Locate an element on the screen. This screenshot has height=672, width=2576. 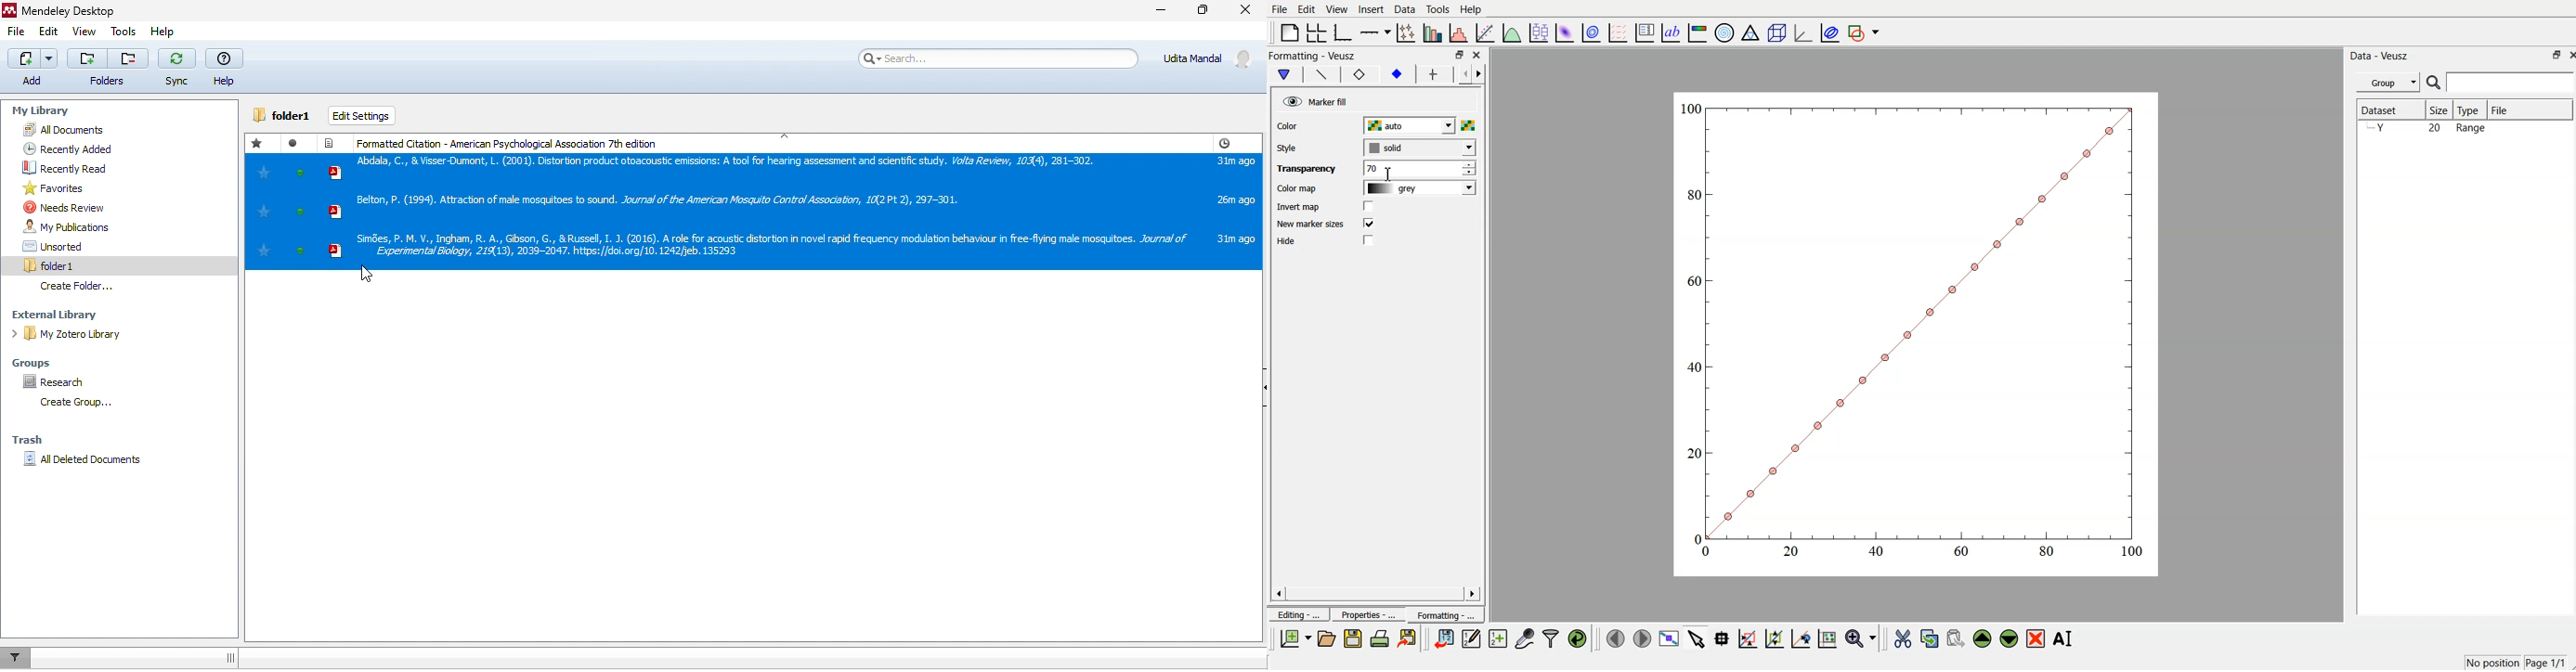
formatted citation APA 7 th is located at coordinates (513, 141).